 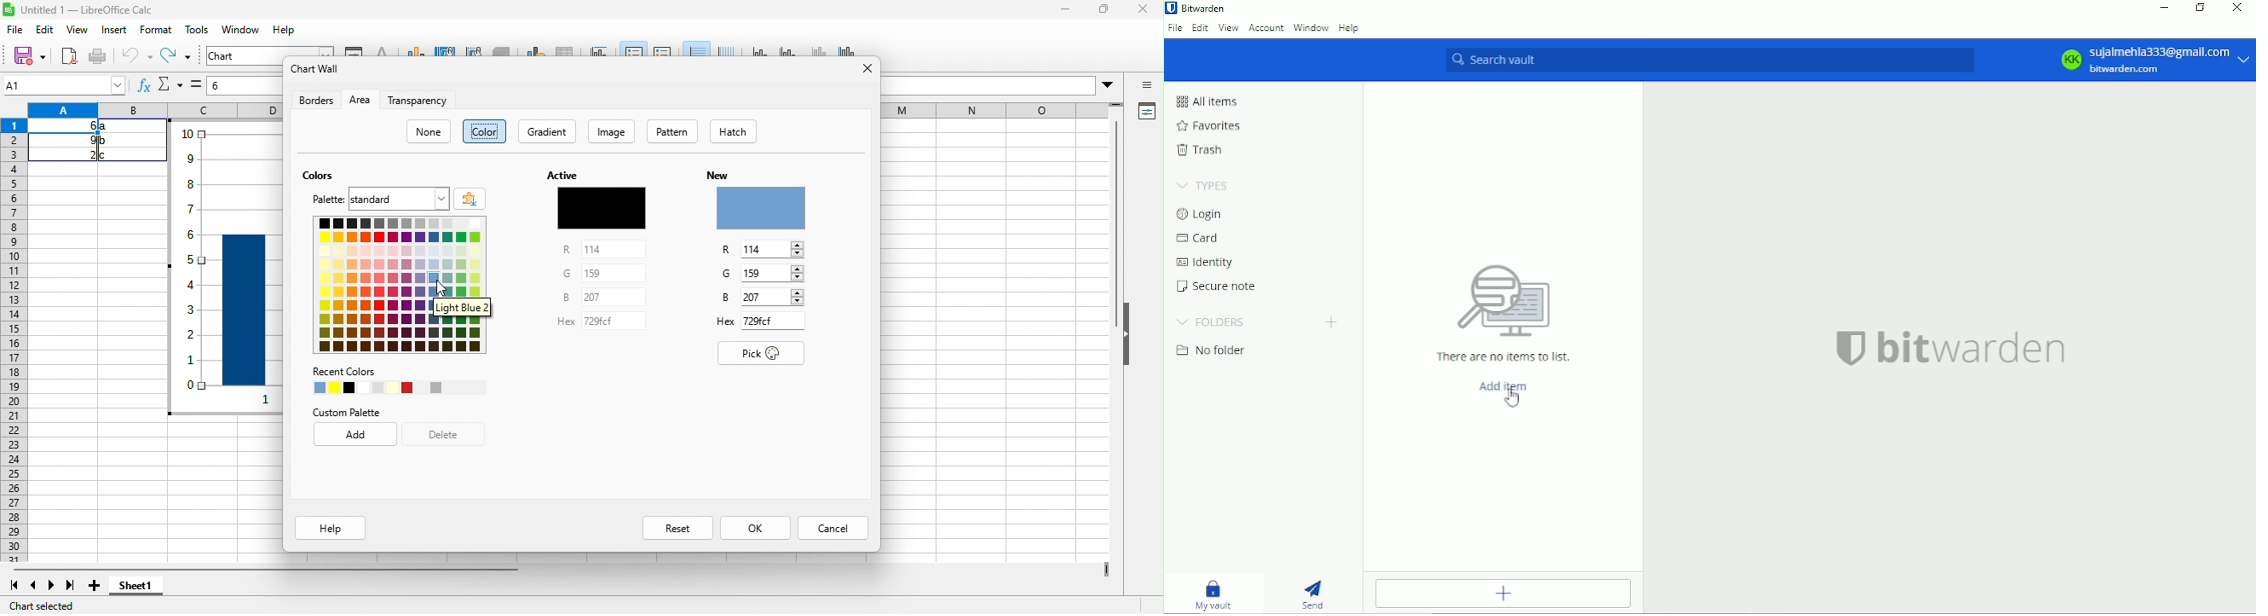 I want to click on active color, so click(x=599, y=198).